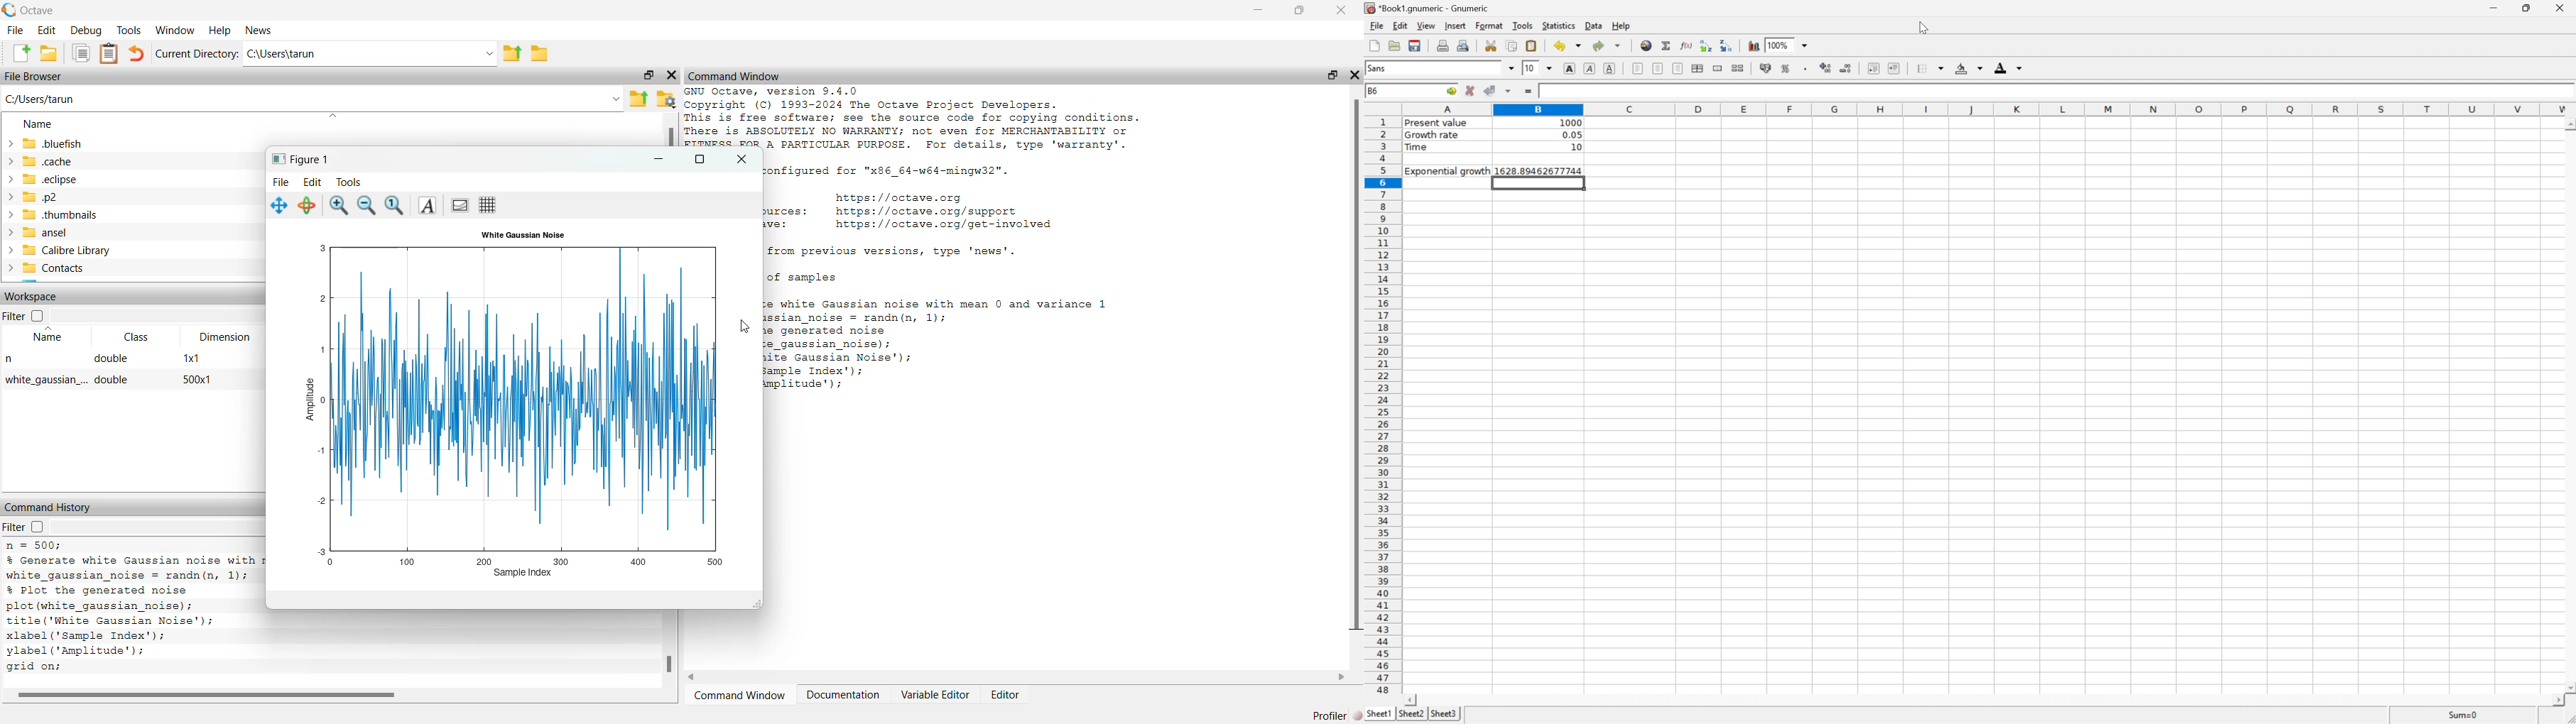  Describe the element at coordinates (44, 180) in the screenshot. I see ` eclipse` at that location.